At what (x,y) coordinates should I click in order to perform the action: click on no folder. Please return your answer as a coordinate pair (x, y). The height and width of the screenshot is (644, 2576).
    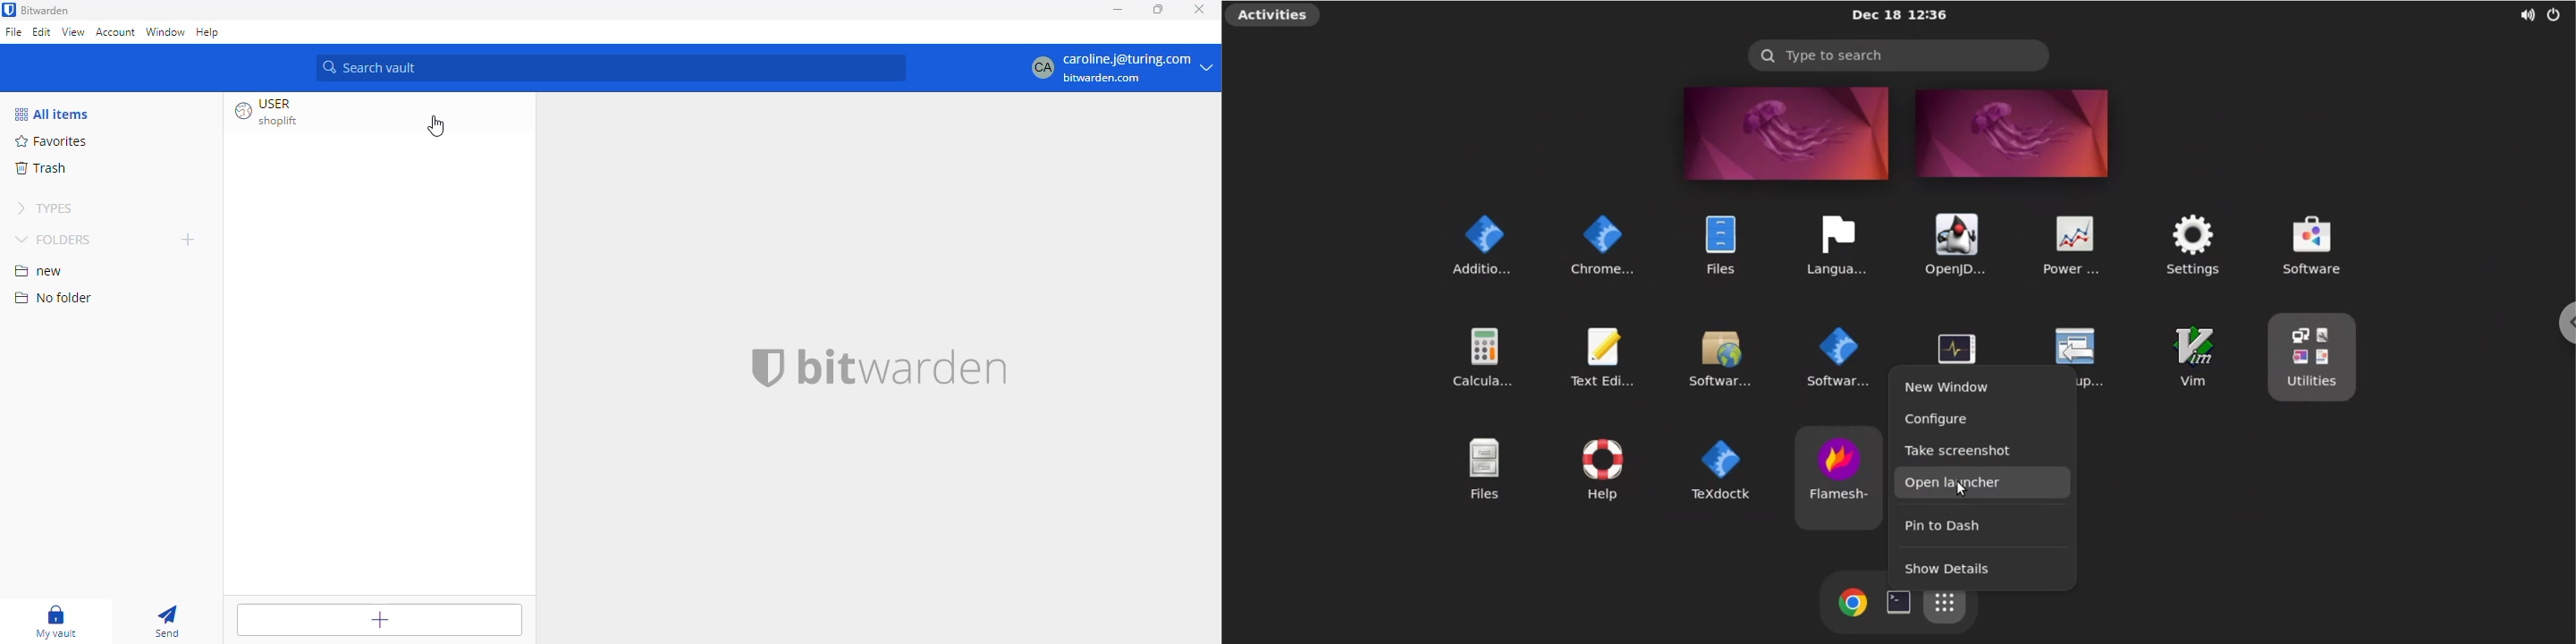
    Looking at the image, I should click on (53, 297).